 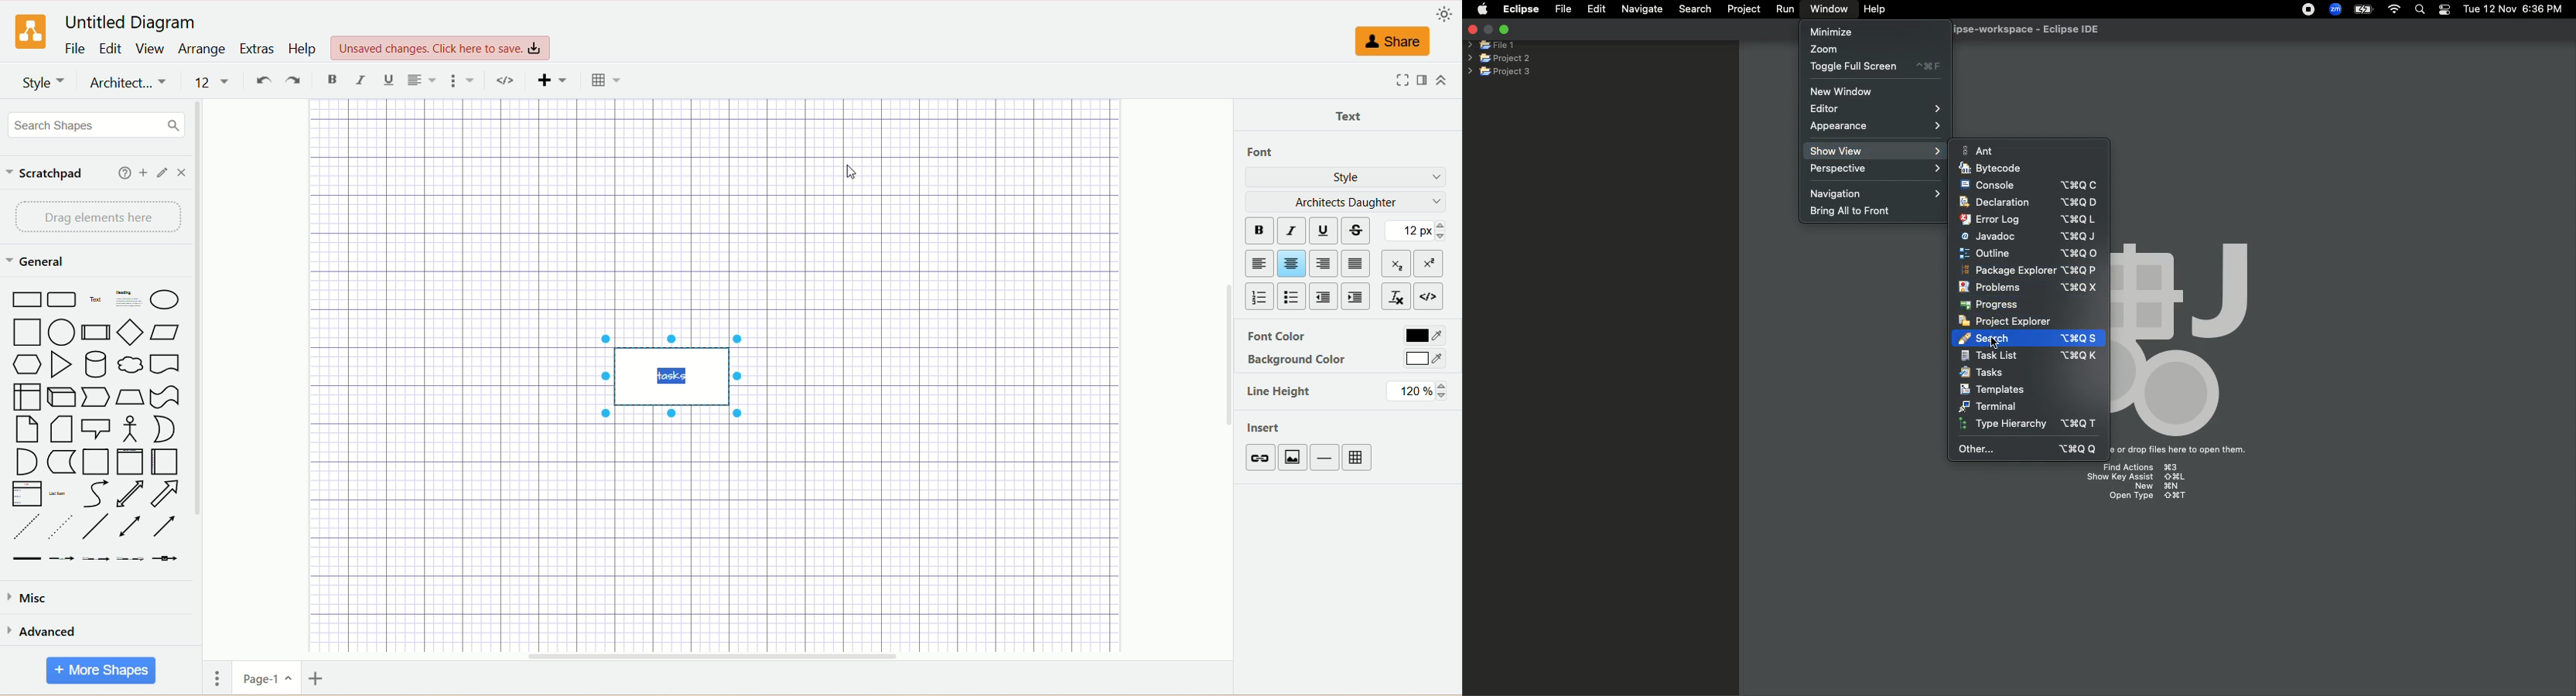 What do you see at coordinates (463, 81) in the screenshot?
I see `More Settings` at bounding box center [463, 81].